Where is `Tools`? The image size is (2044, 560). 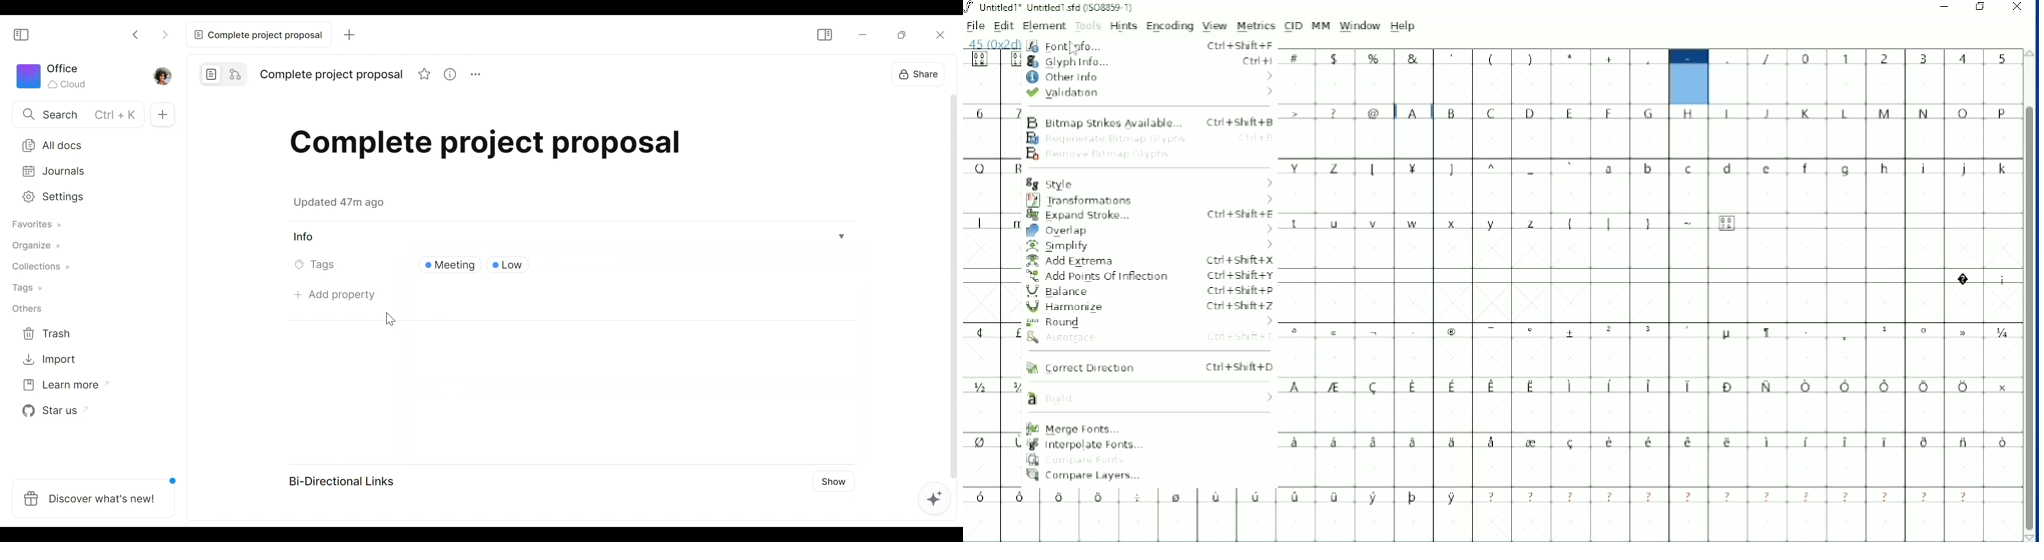 Tools is located at coordinates (1088, 27).